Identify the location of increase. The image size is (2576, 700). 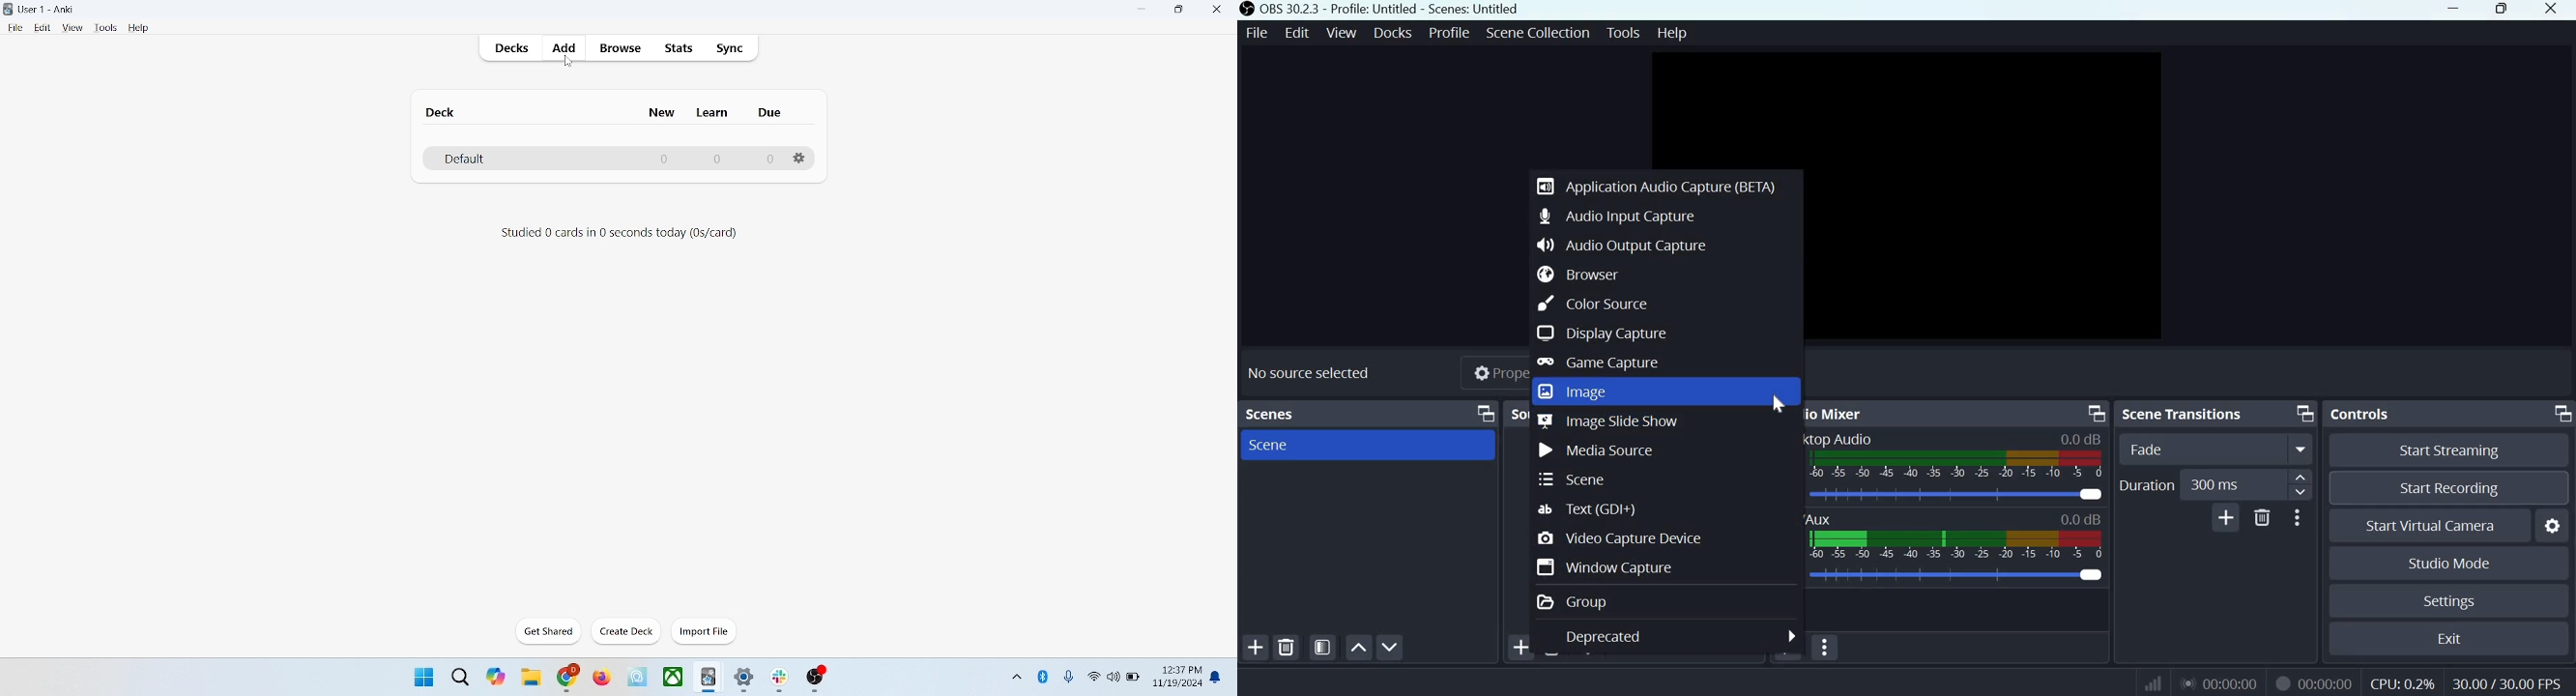
(2305, 478).